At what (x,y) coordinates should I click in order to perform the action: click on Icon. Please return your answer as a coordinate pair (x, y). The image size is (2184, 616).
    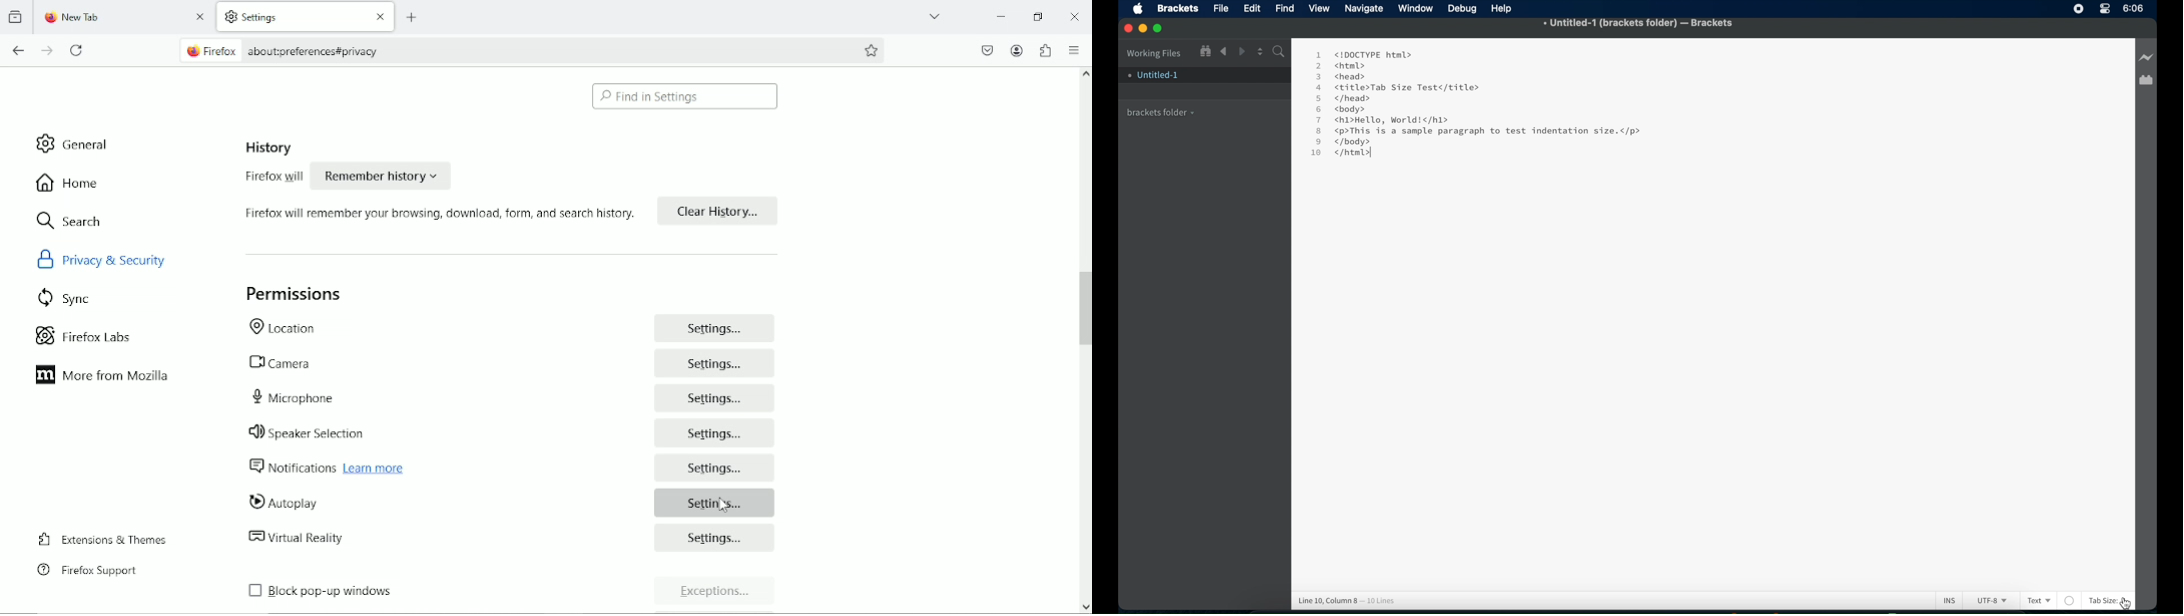
    Looking at the image, I should click on (1141, 10).